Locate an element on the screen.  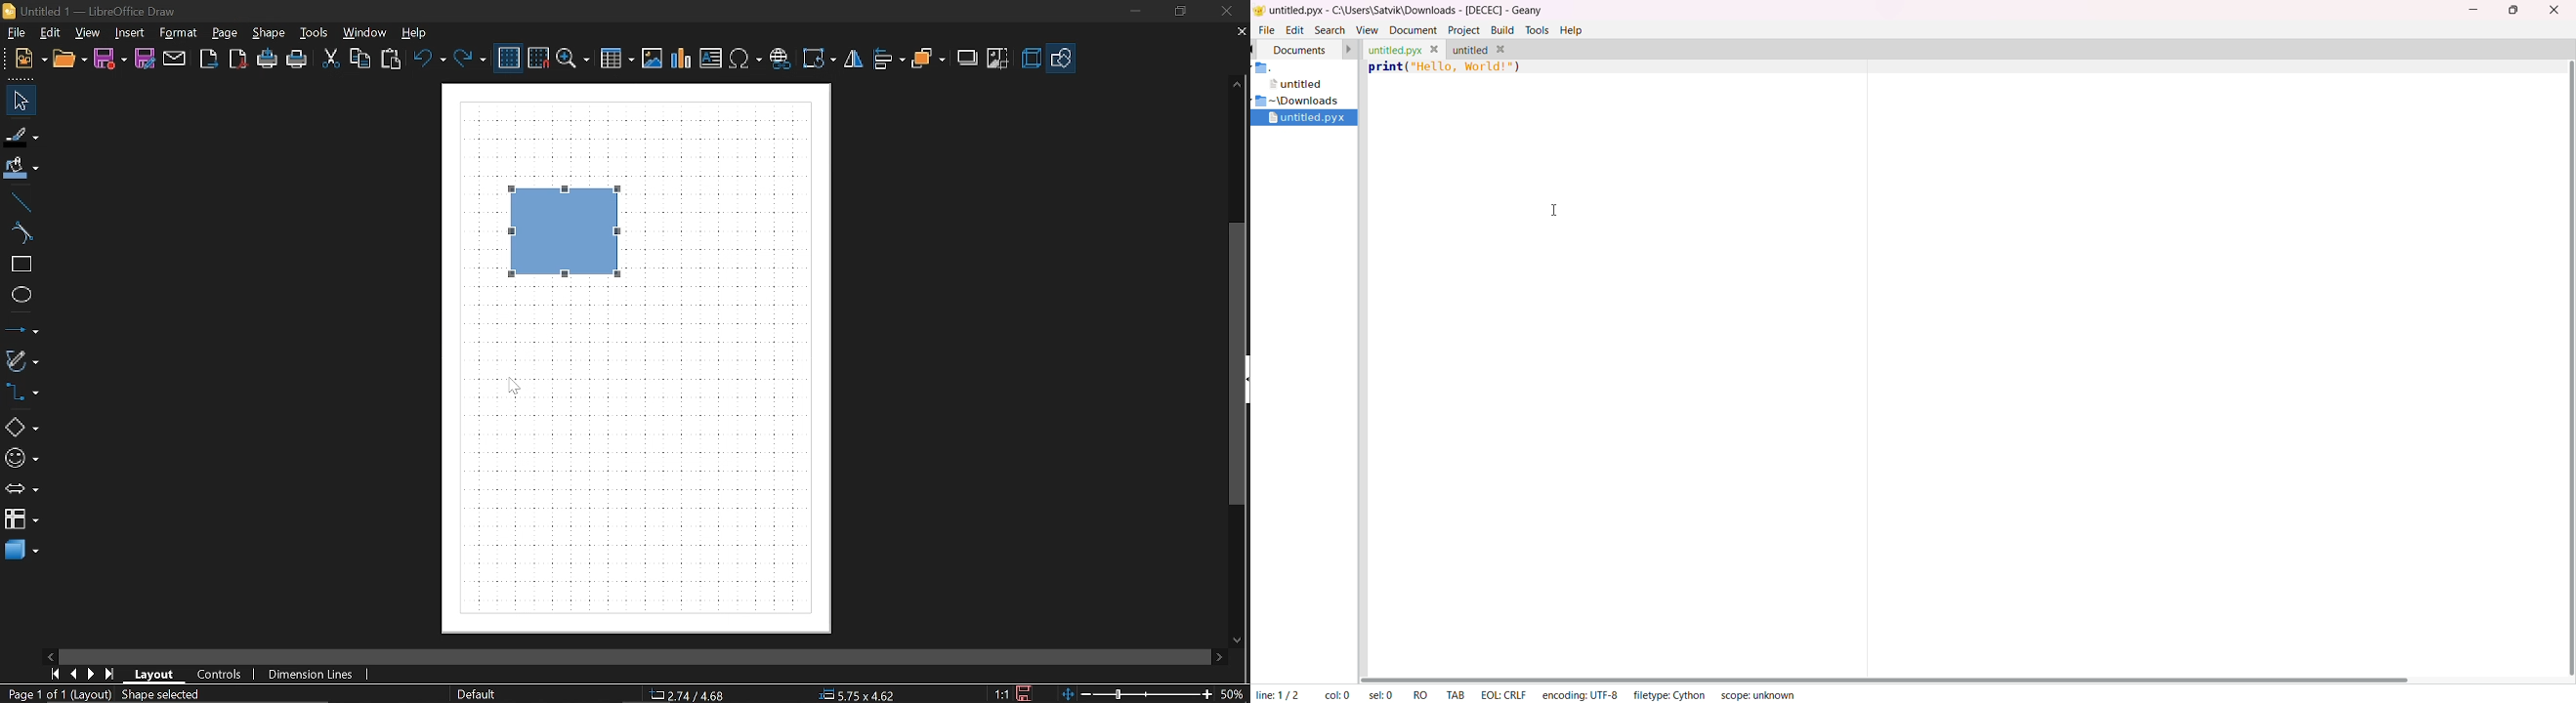
Change Zoom is located at coordinates (1134, 695).